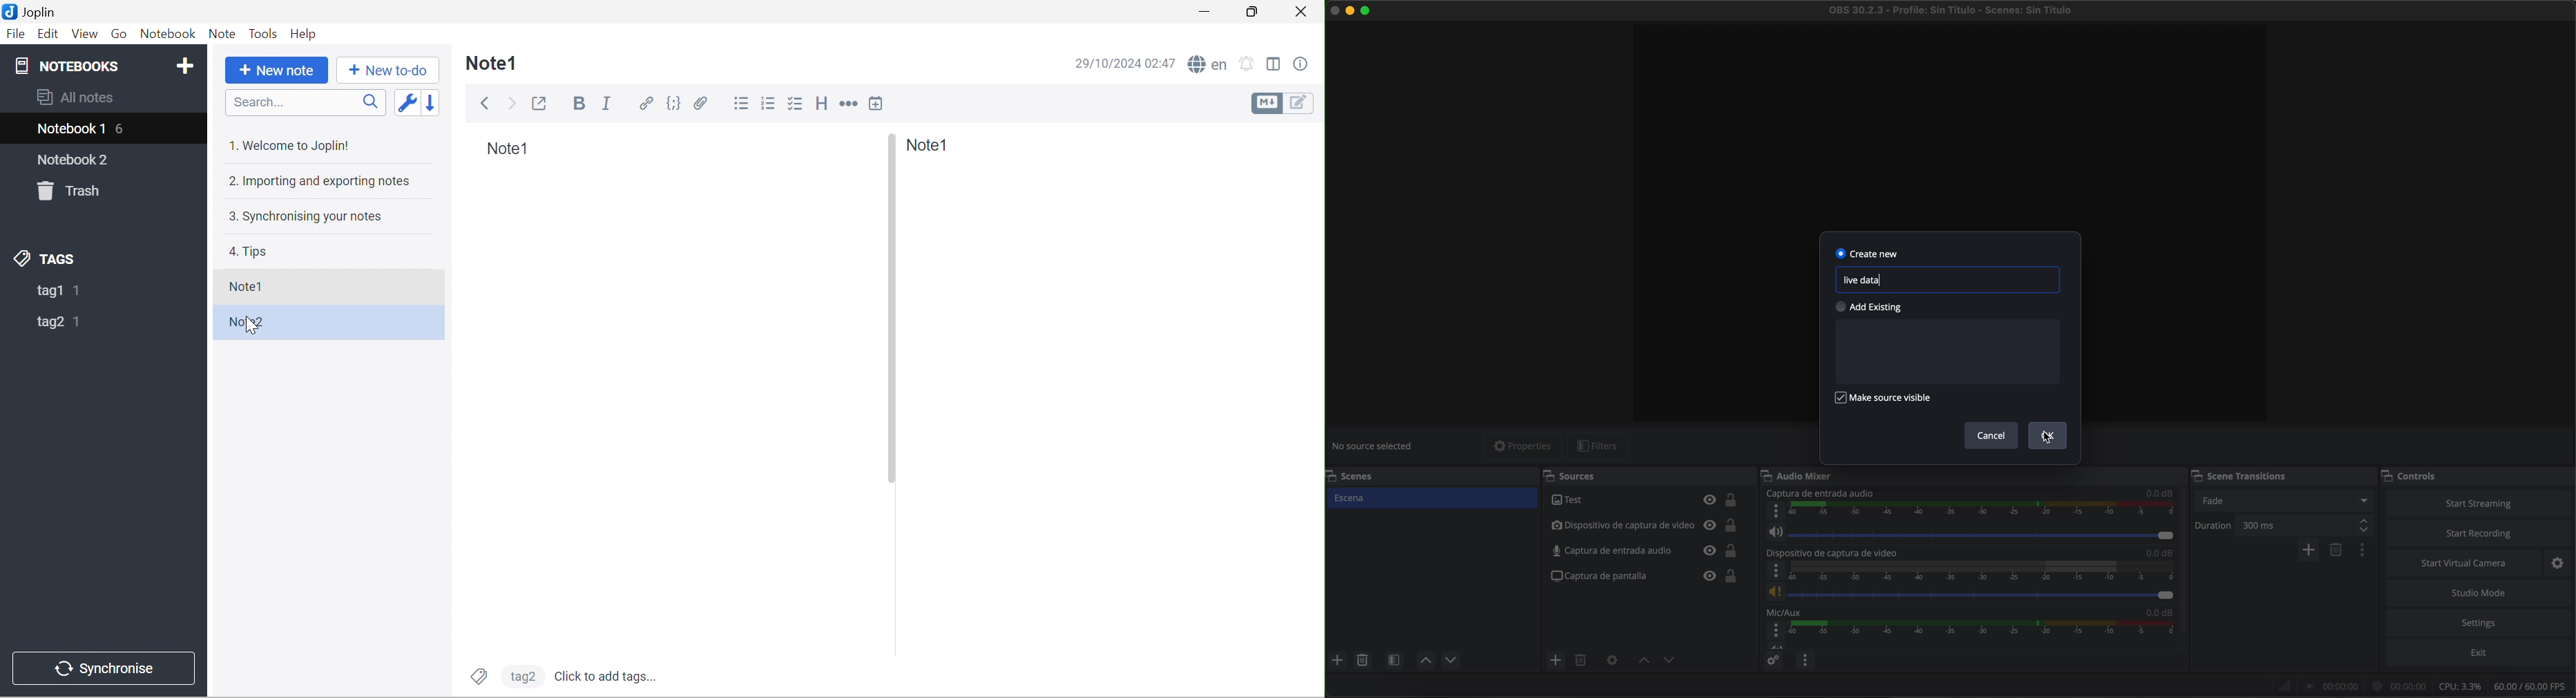 The height and width of the screenshot is (700, 2576). What do you see at coordinates (2424, 686) in the screenshot?
I see `data` at bounding box center [2424, 686].